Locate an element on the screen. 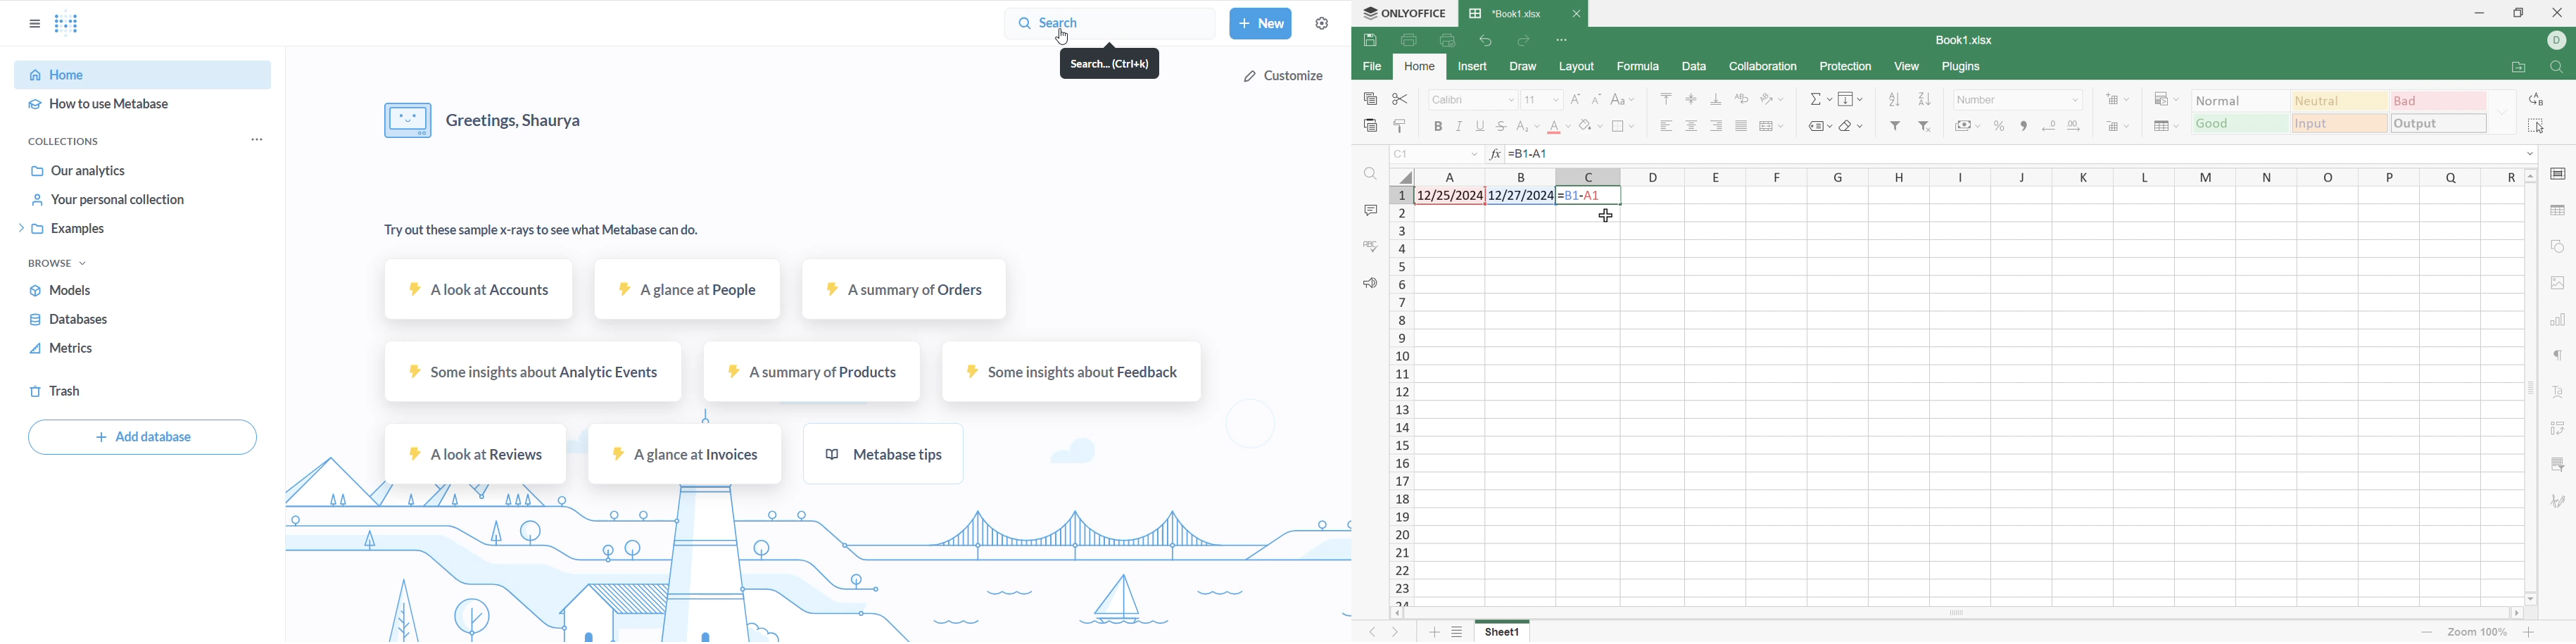  Chart settings is located at coordinates (2559, 318).